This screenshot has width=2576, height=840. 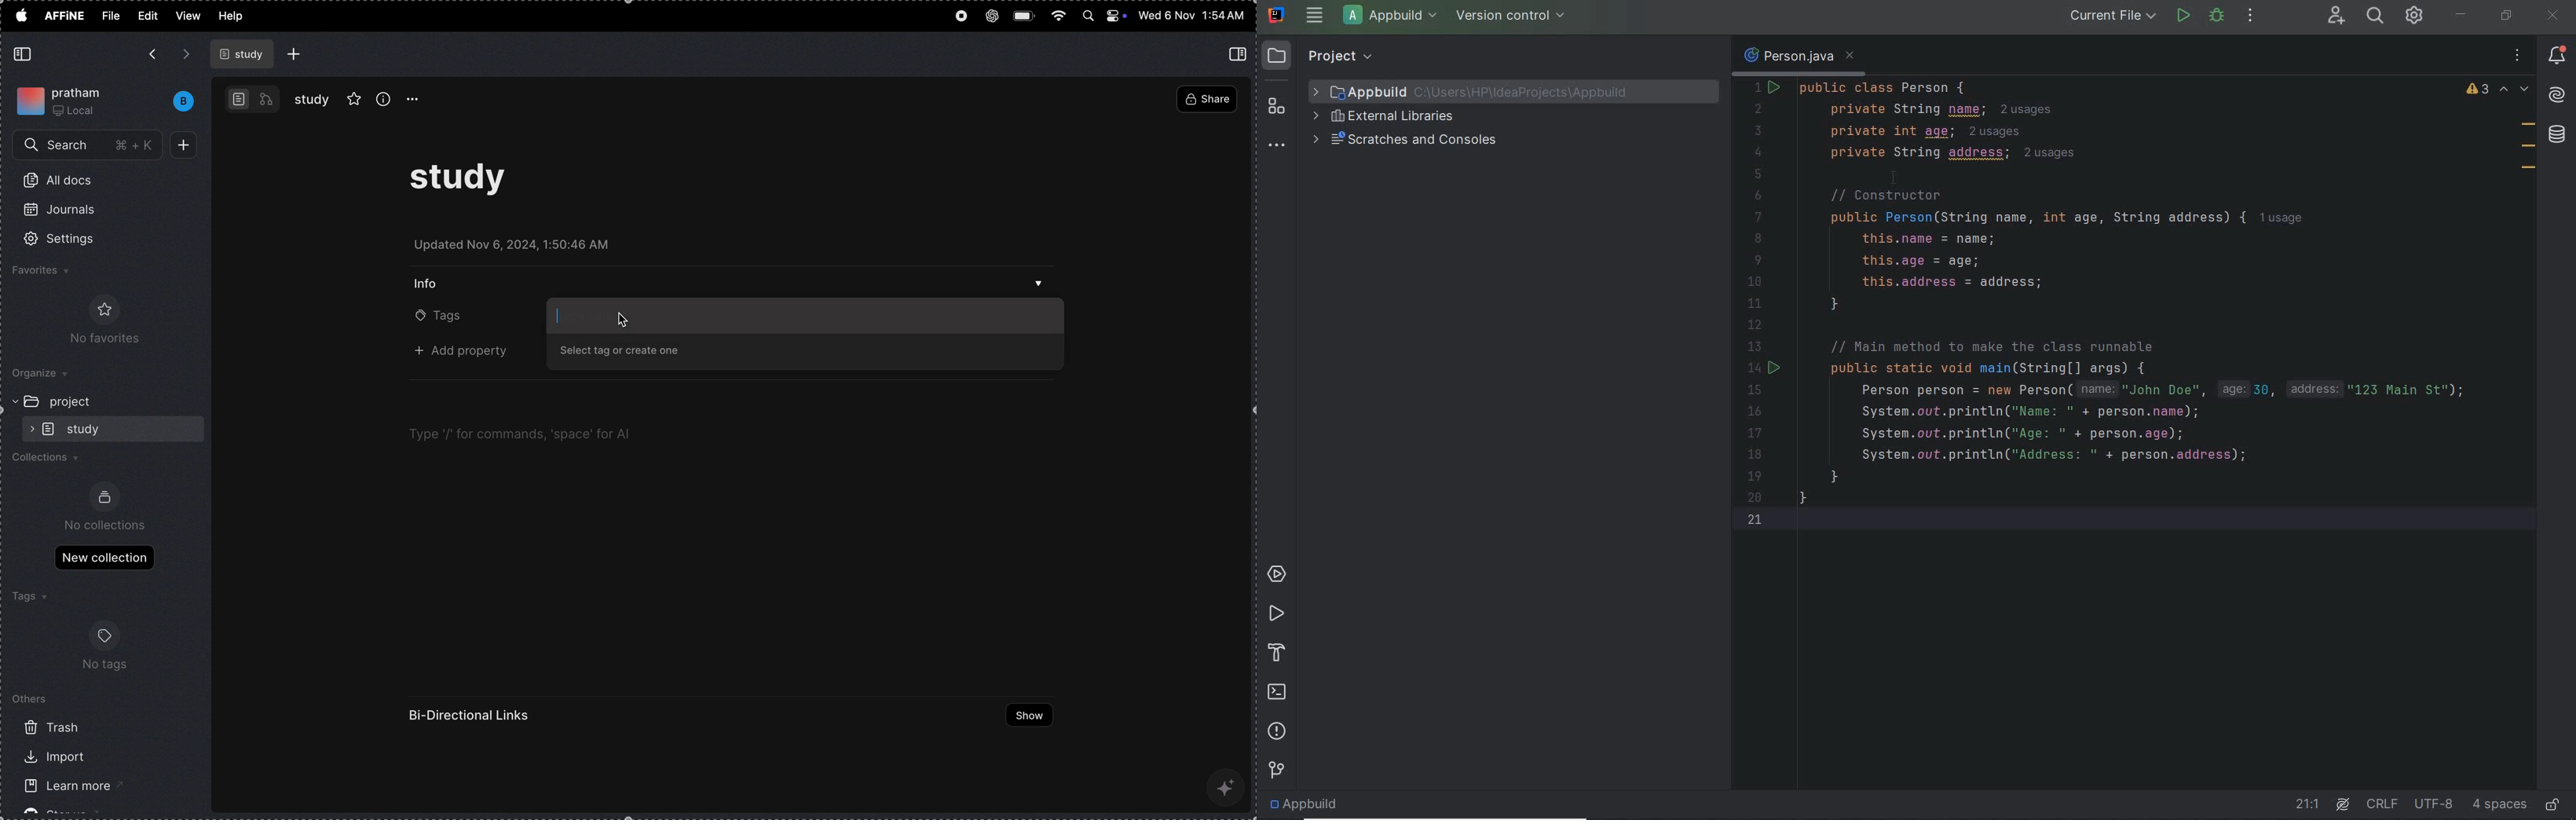 What do you see at coordinates (66, 17) in the screenshot?
I see `affine` at bounding box center [66, 17].